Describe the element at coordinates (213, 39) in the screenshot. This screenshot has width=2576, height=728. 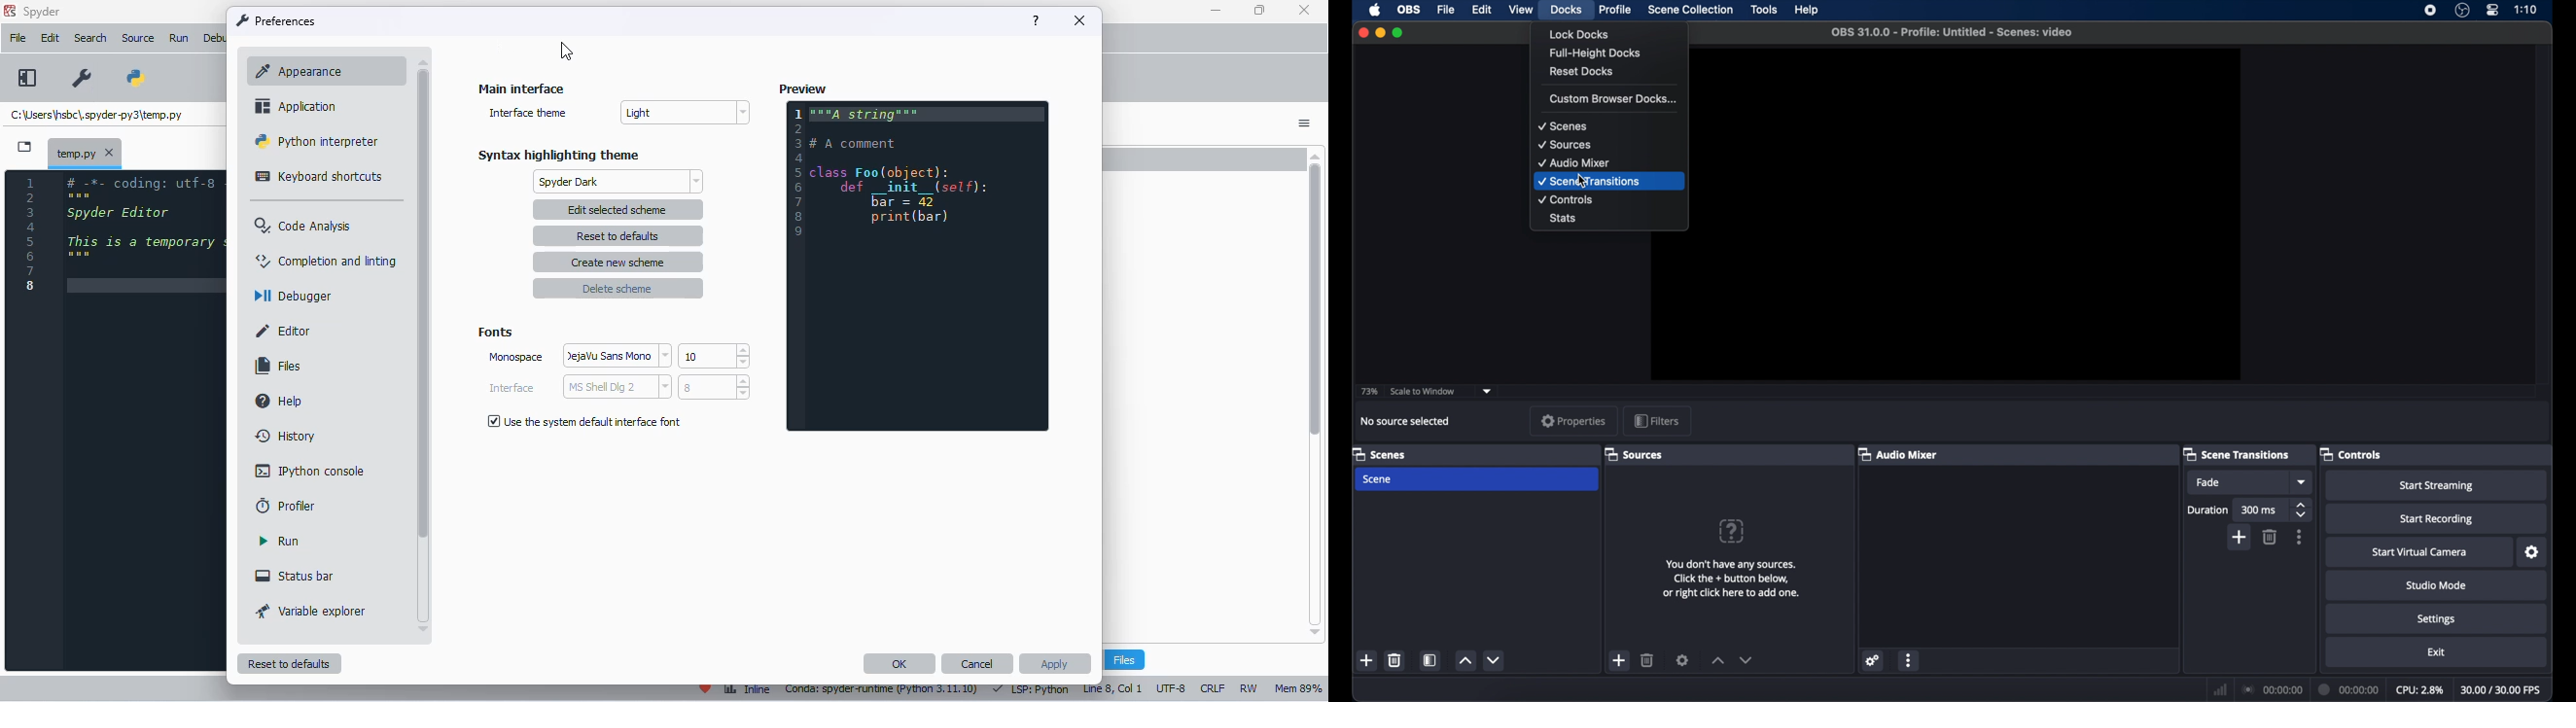
I see `debug` at that location.